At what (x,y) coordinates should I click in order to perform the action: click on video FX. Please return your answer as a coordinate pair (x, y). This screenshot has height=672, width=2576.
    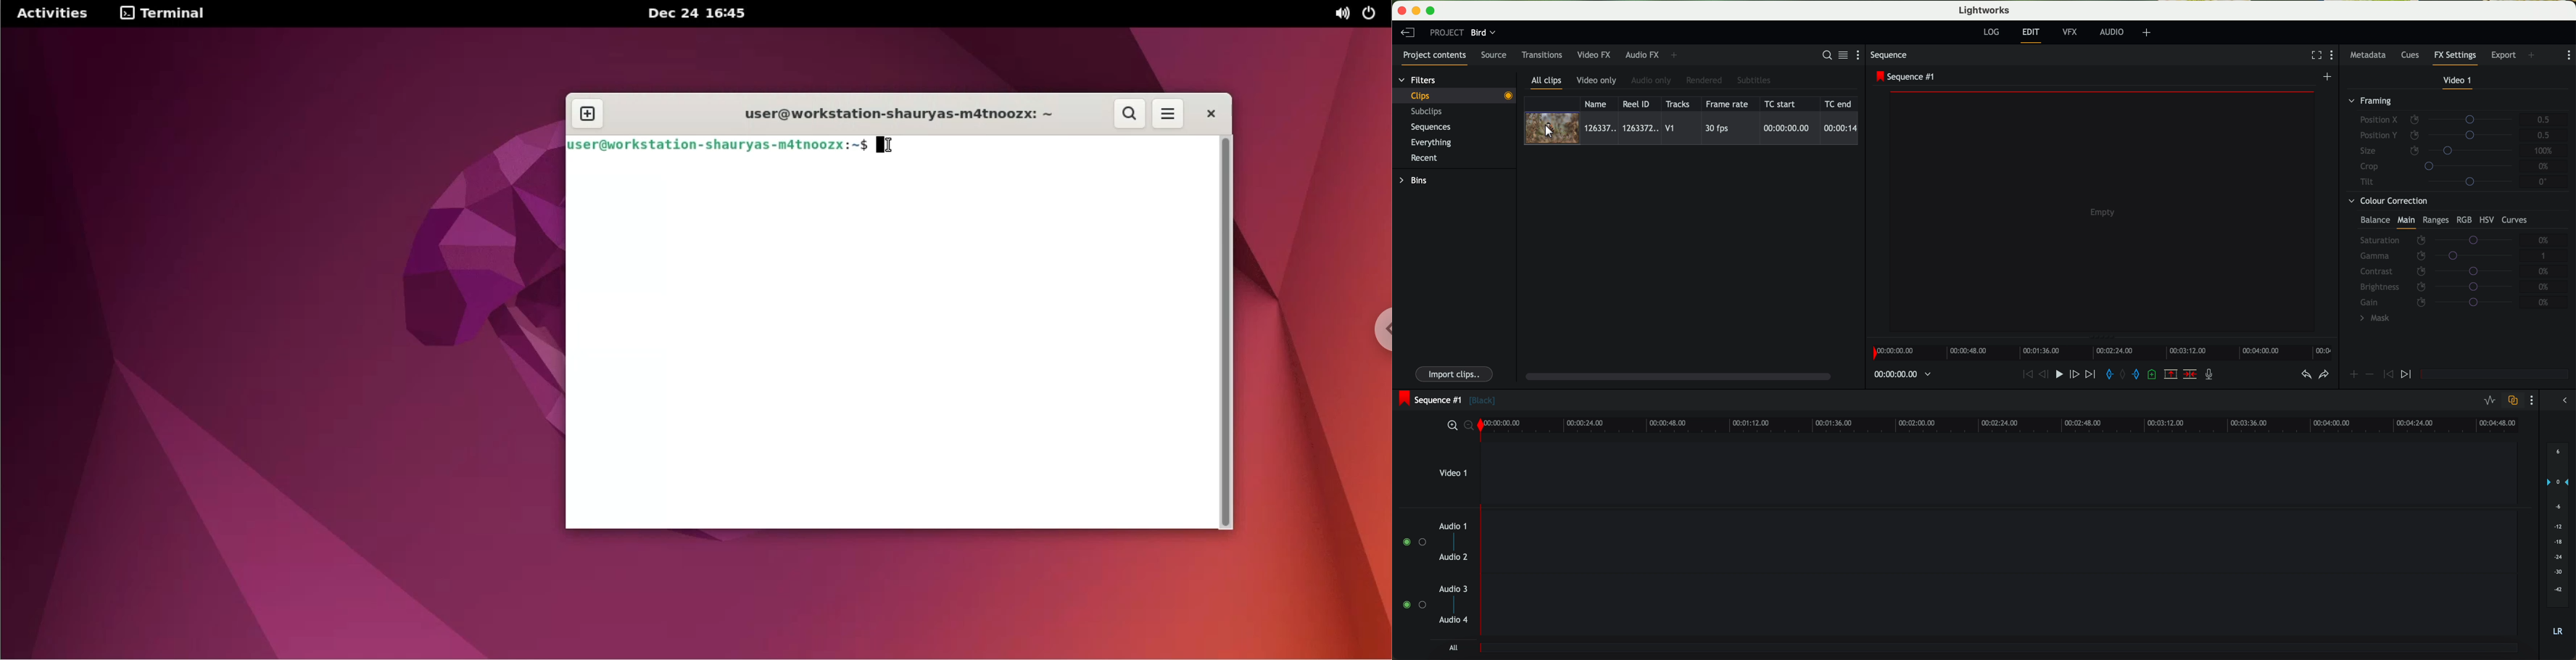
    Looking at the image, I should click on (1596, 55).